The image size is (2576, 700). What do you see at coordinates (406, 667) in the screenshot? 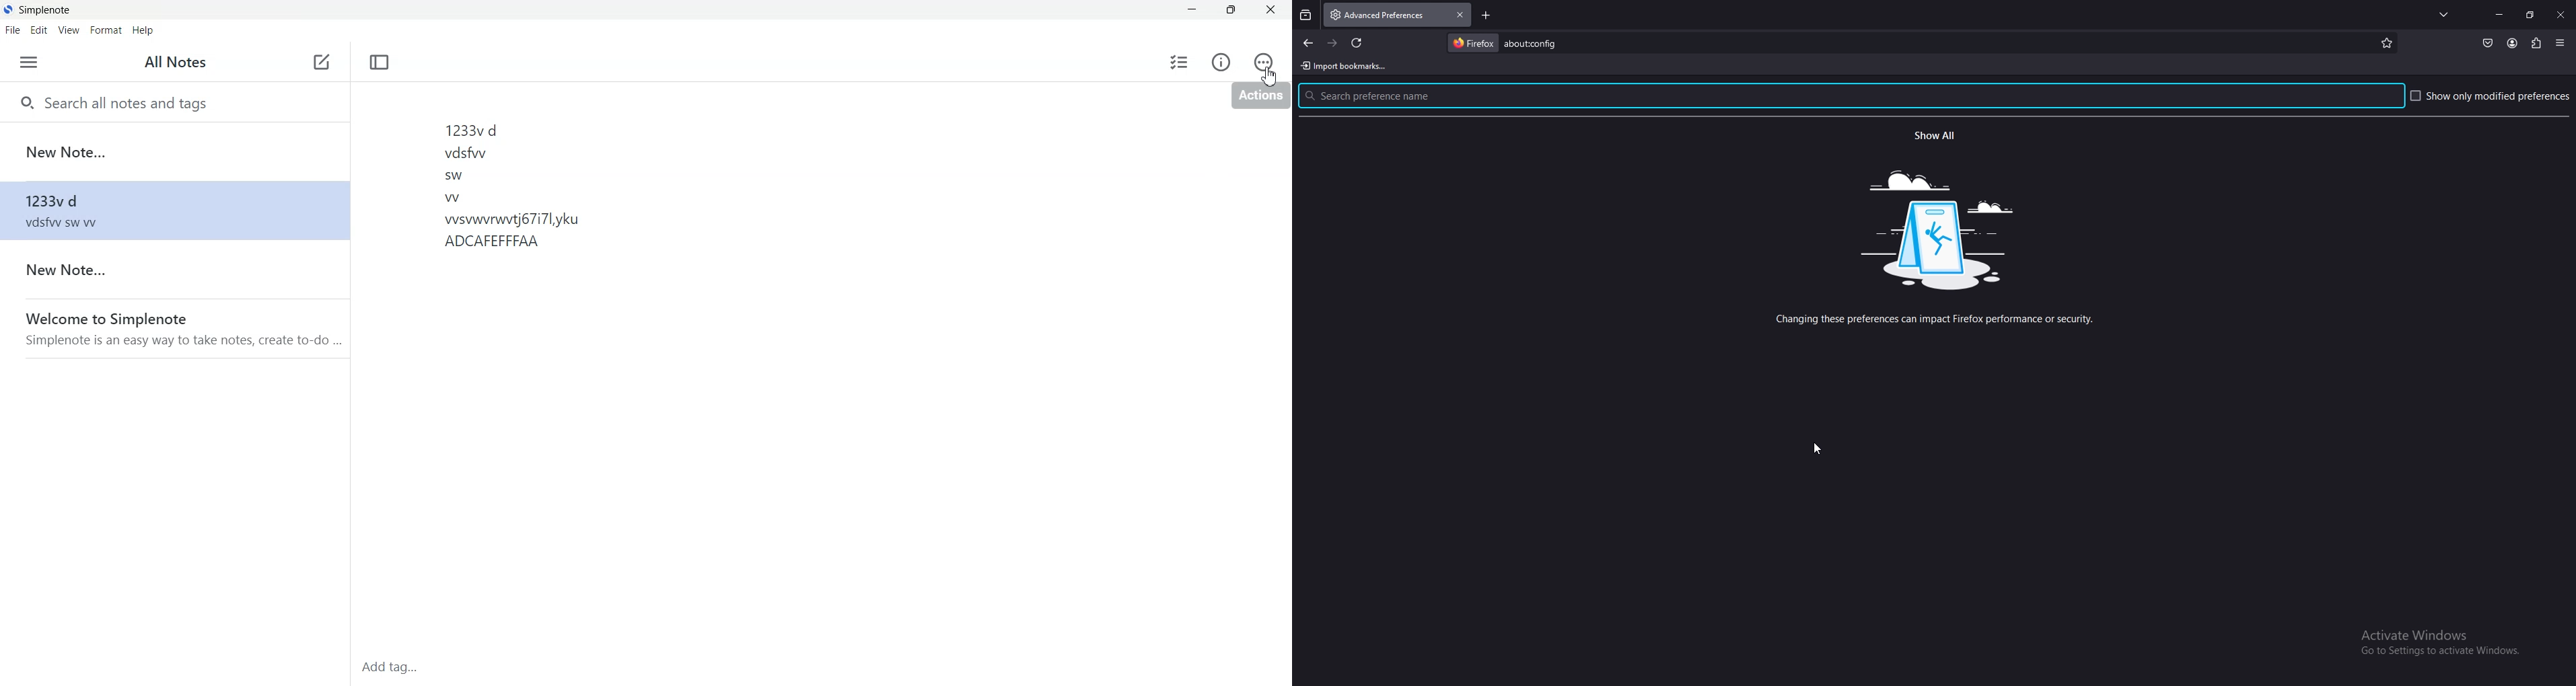
I see `Add tag` at bounding box center [406, 667].